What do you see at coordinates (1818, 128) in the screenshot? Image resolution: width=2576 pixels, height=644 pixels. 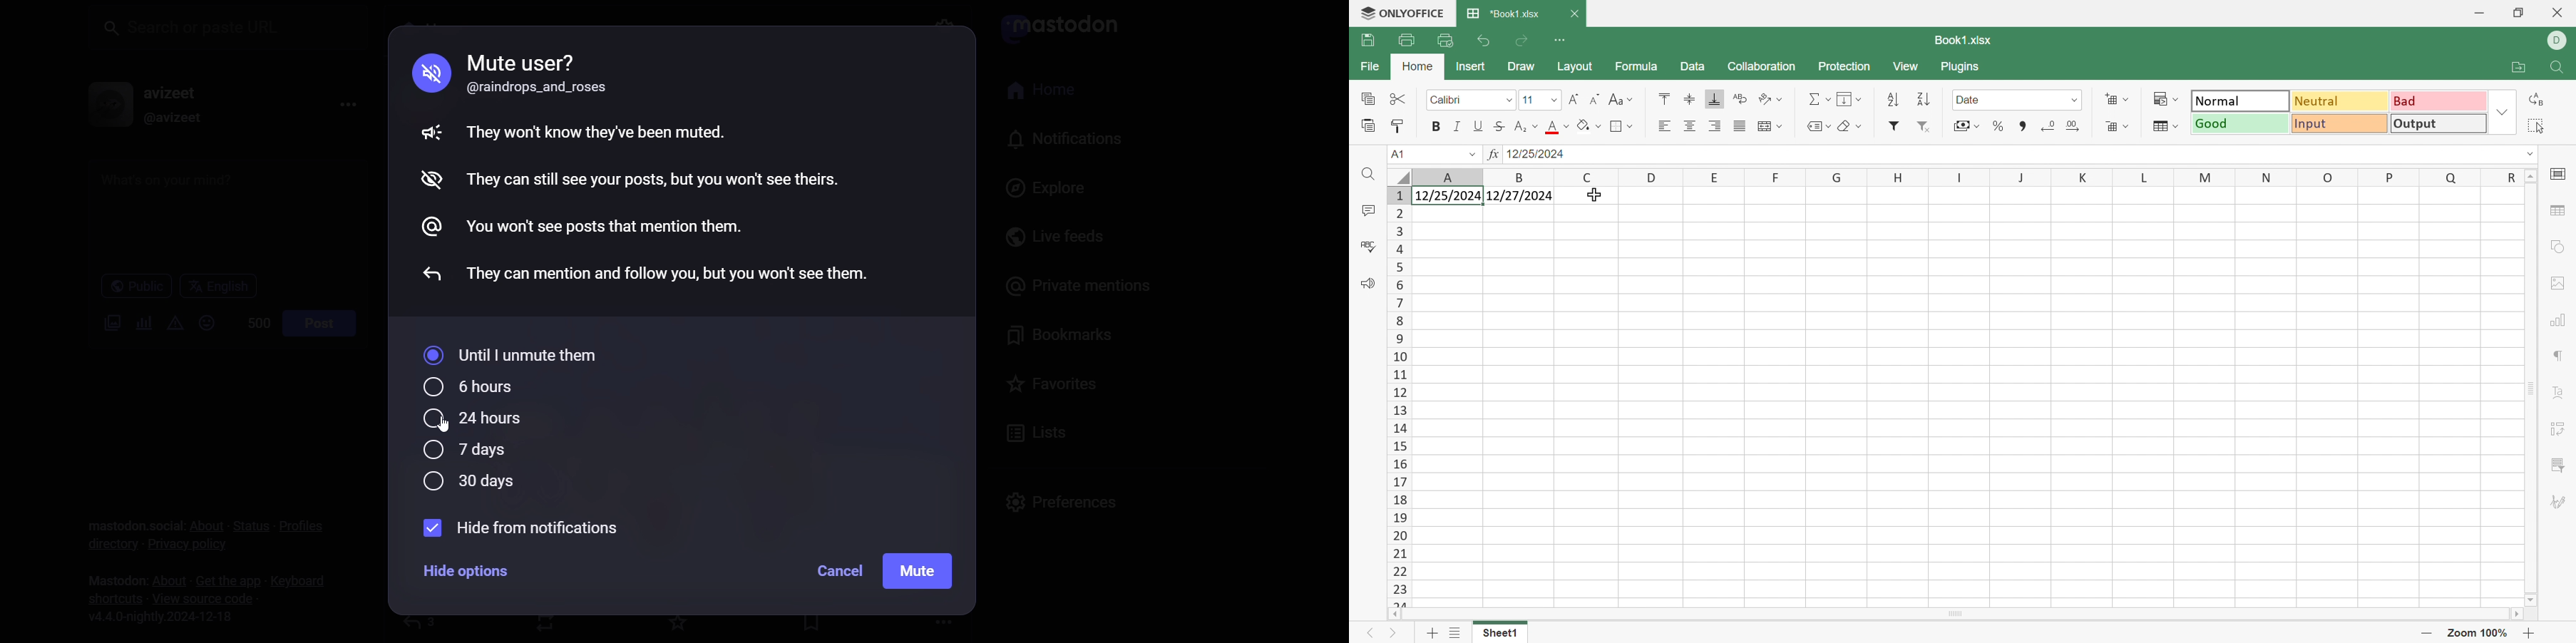 I see `Named ranges` at bounding box center [1818, 128].